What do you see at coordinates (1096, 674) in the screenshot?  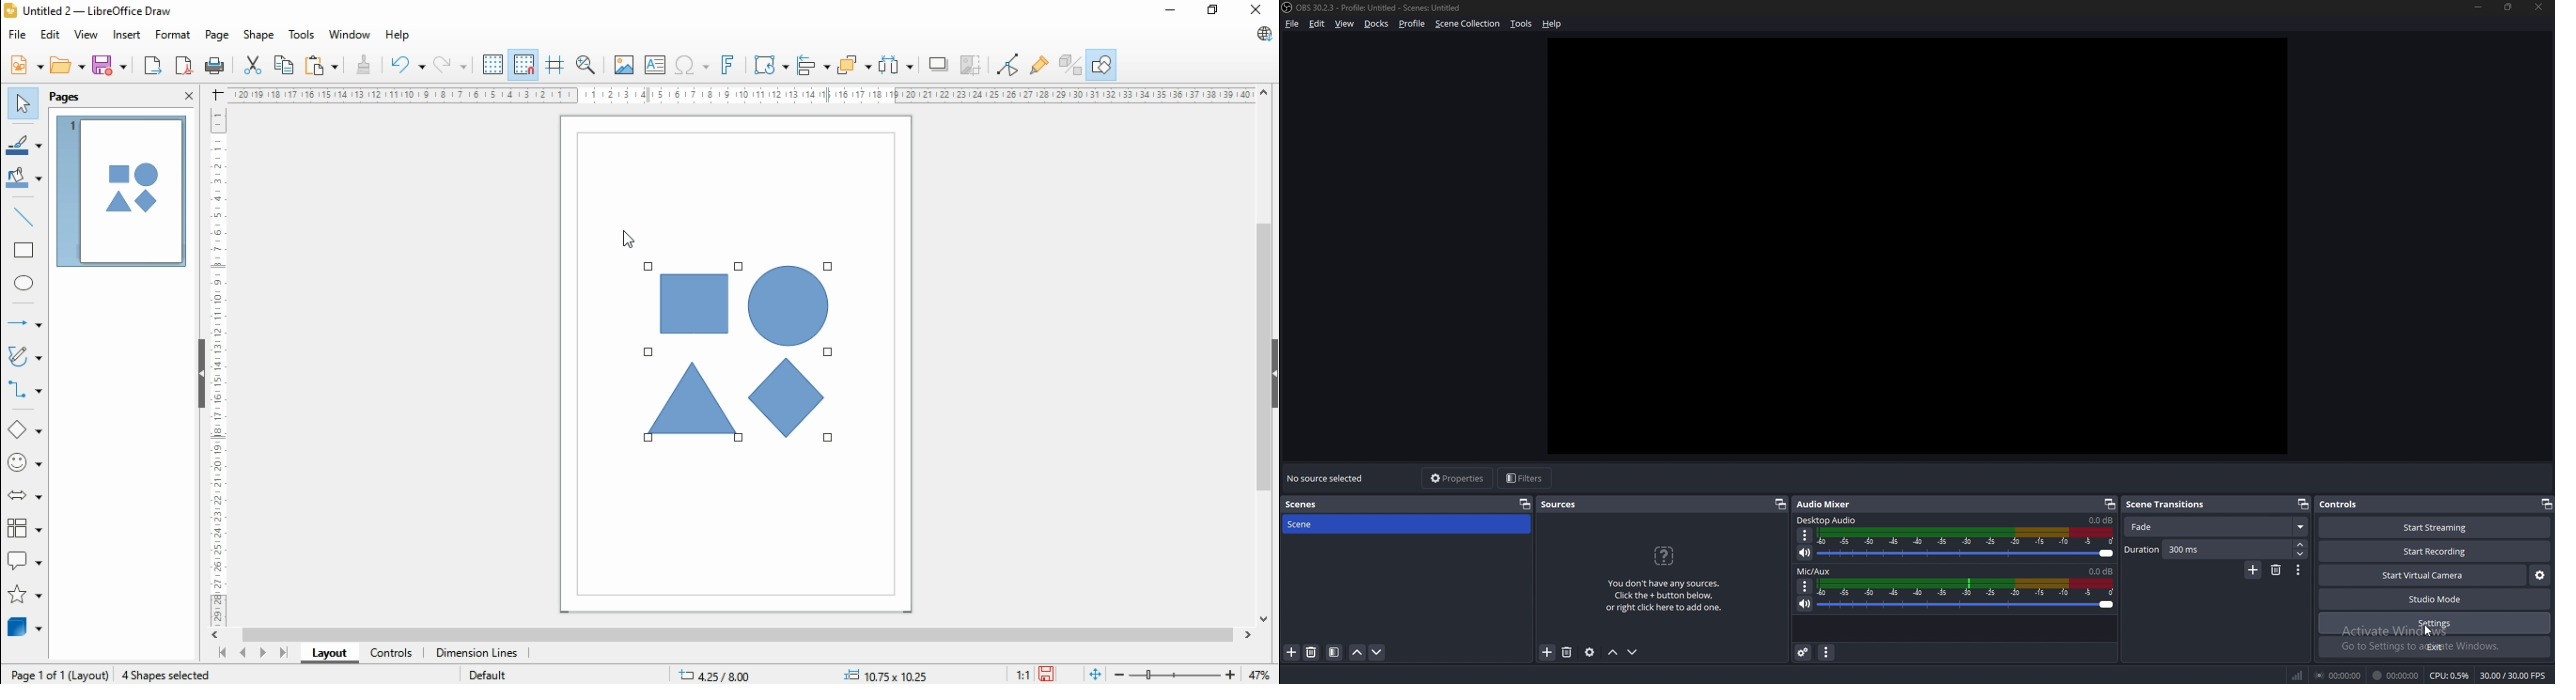 I see `fit page to window` at bounding box center [1096, 674].